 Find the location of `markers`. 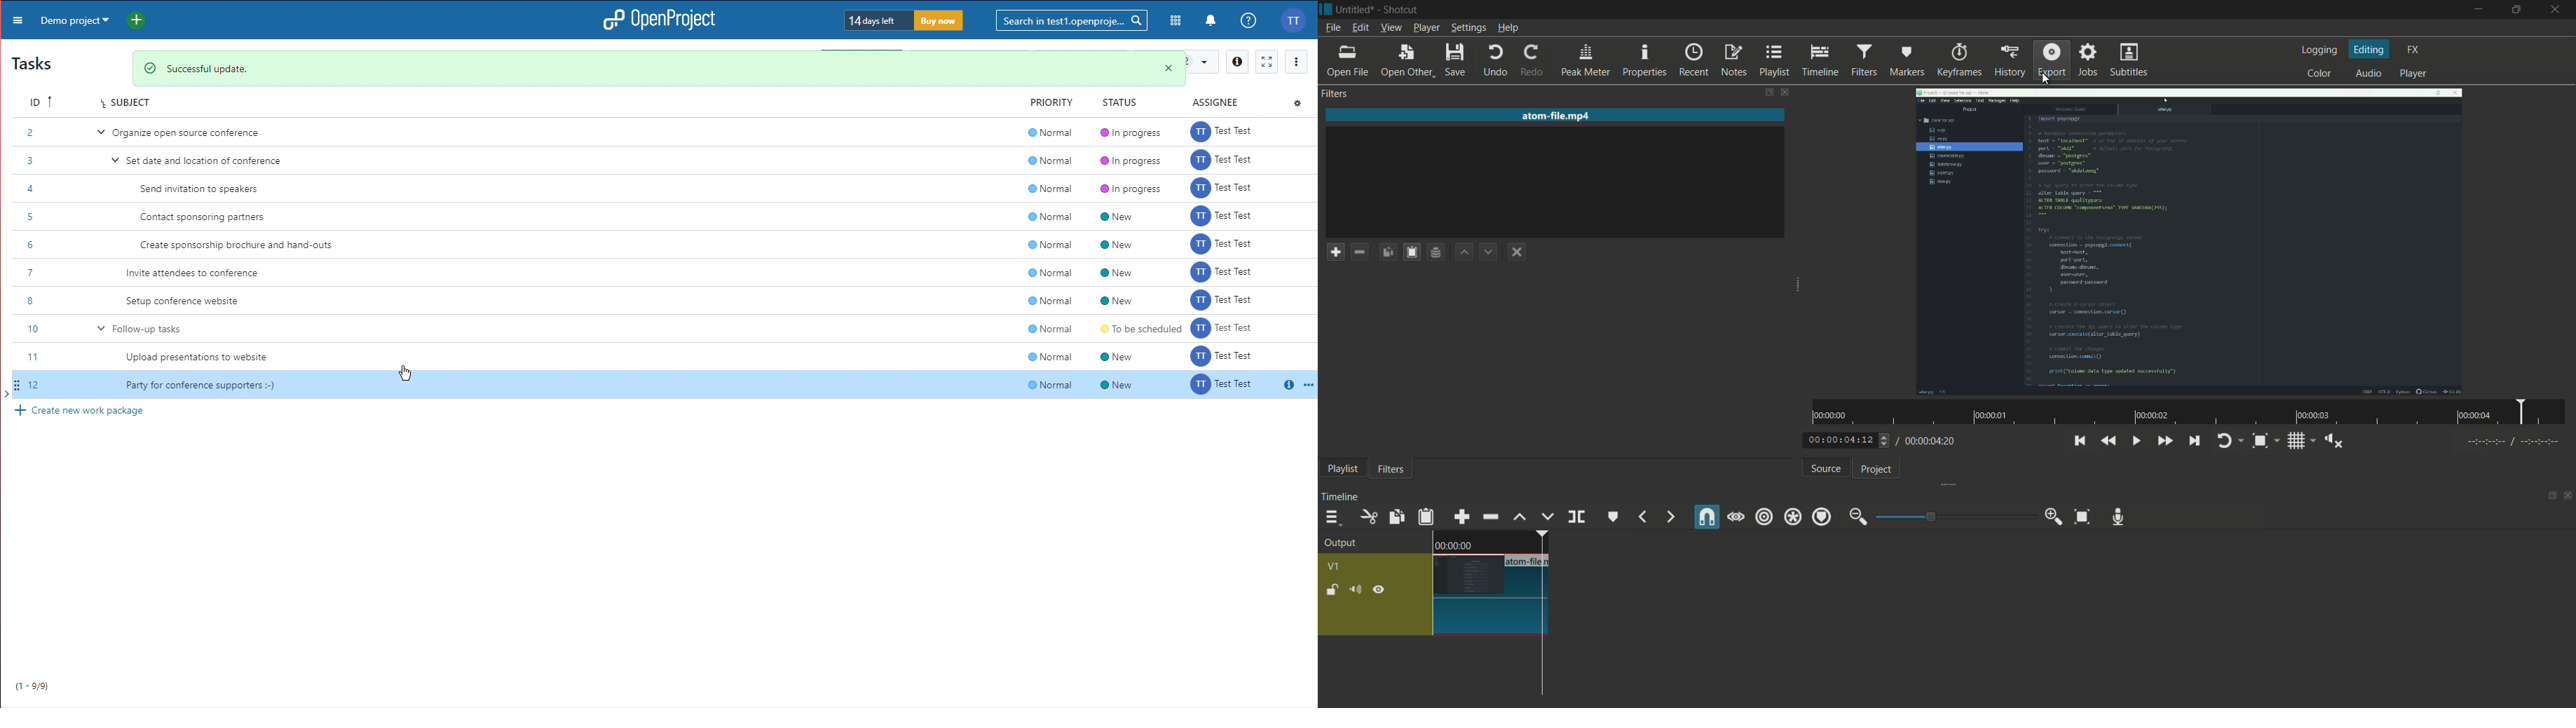

markers is located at coordinates (1907, 60).